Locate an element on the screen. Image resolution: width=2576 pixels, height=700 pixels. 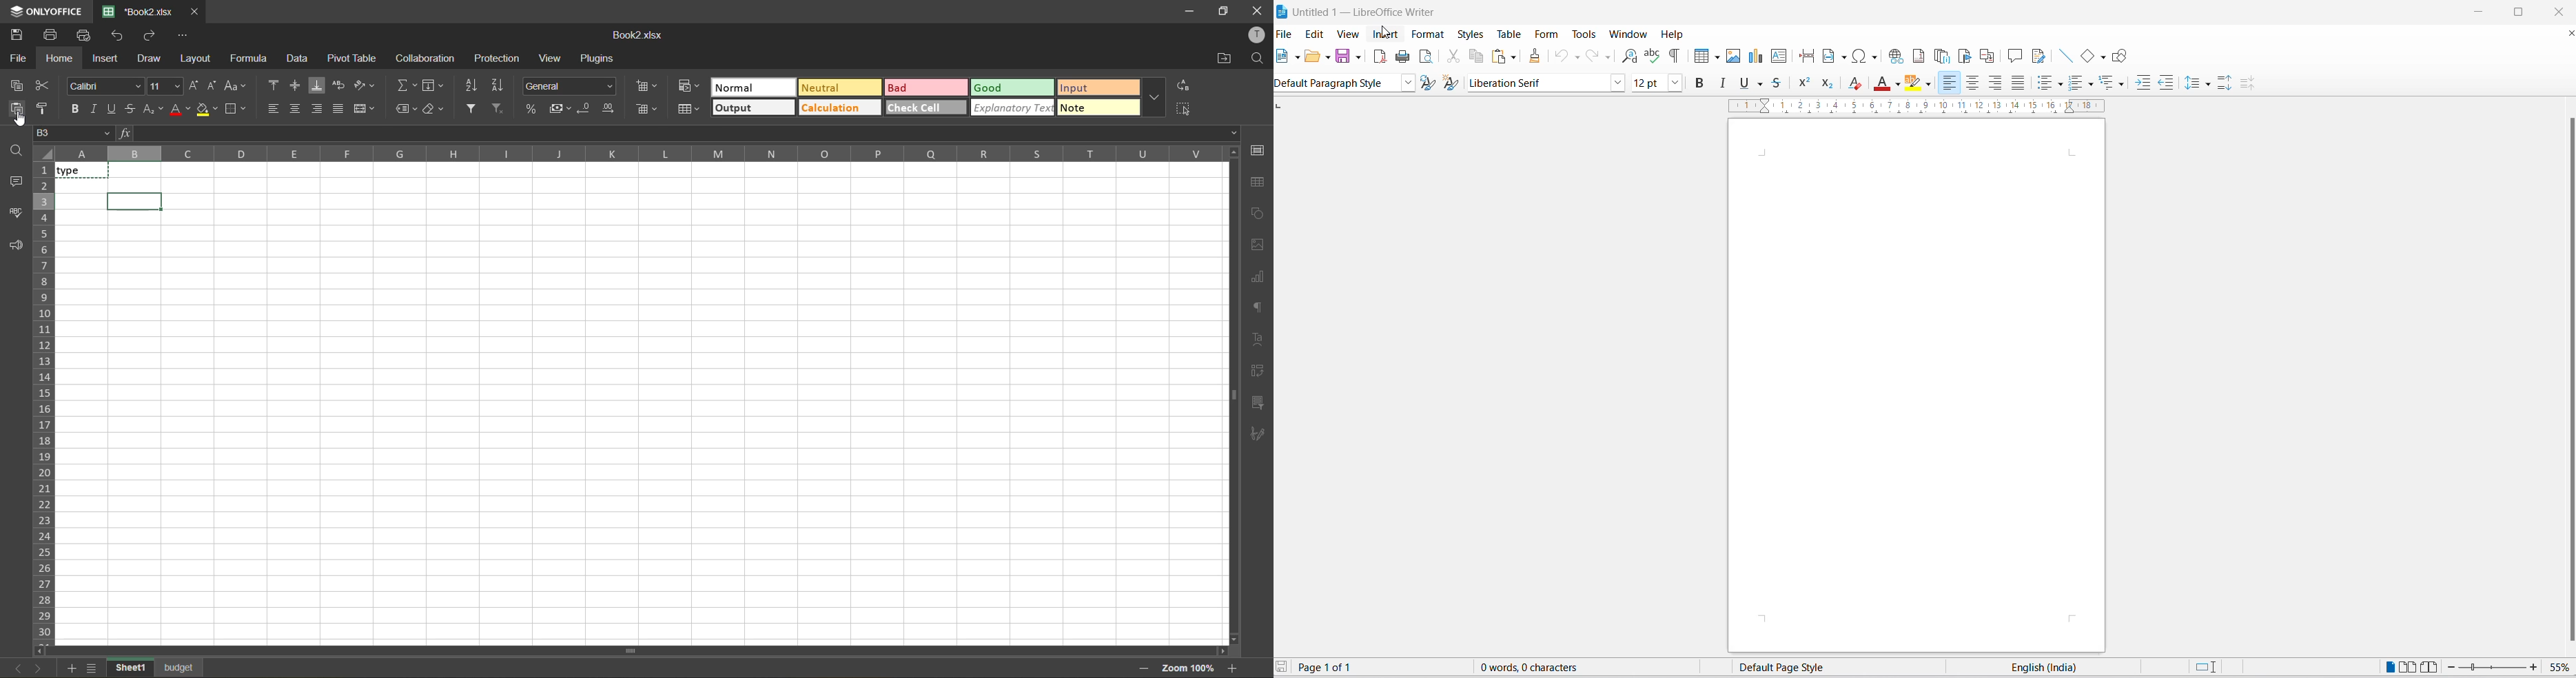
minimize is located at coordinates (1191, 11).